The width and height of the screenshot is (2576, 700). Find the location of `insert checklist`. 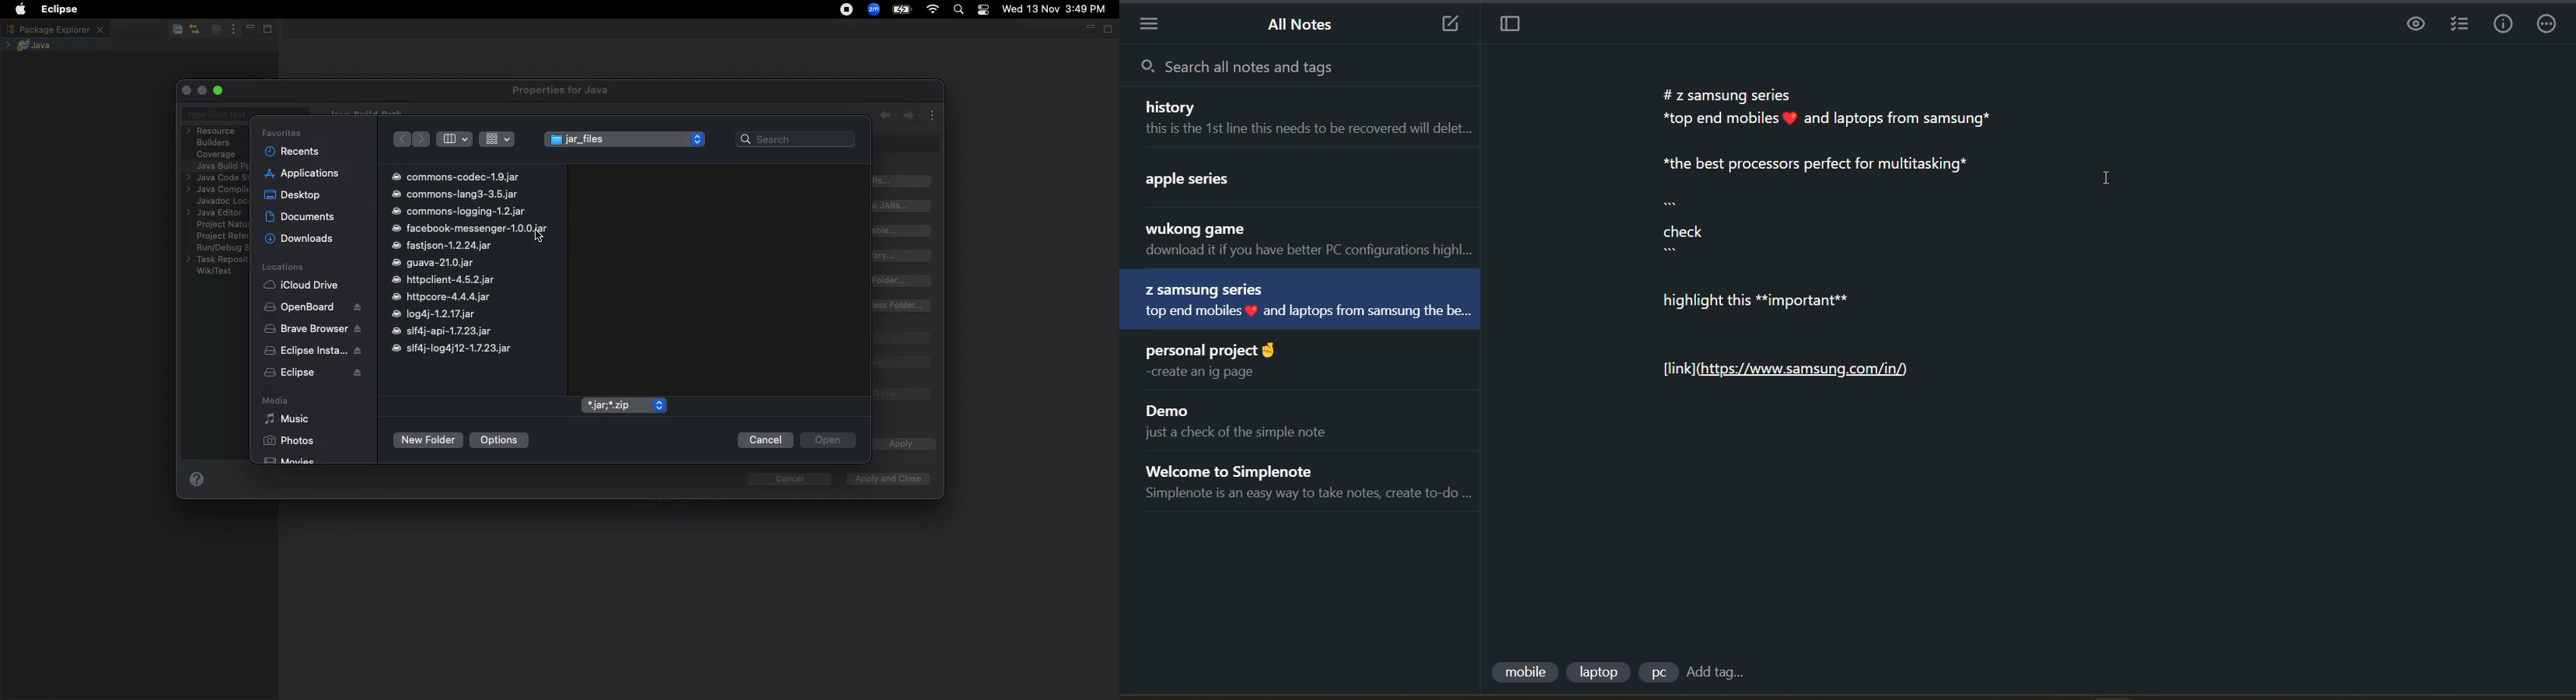

insert checklist is located at coordinates (2462, 26).